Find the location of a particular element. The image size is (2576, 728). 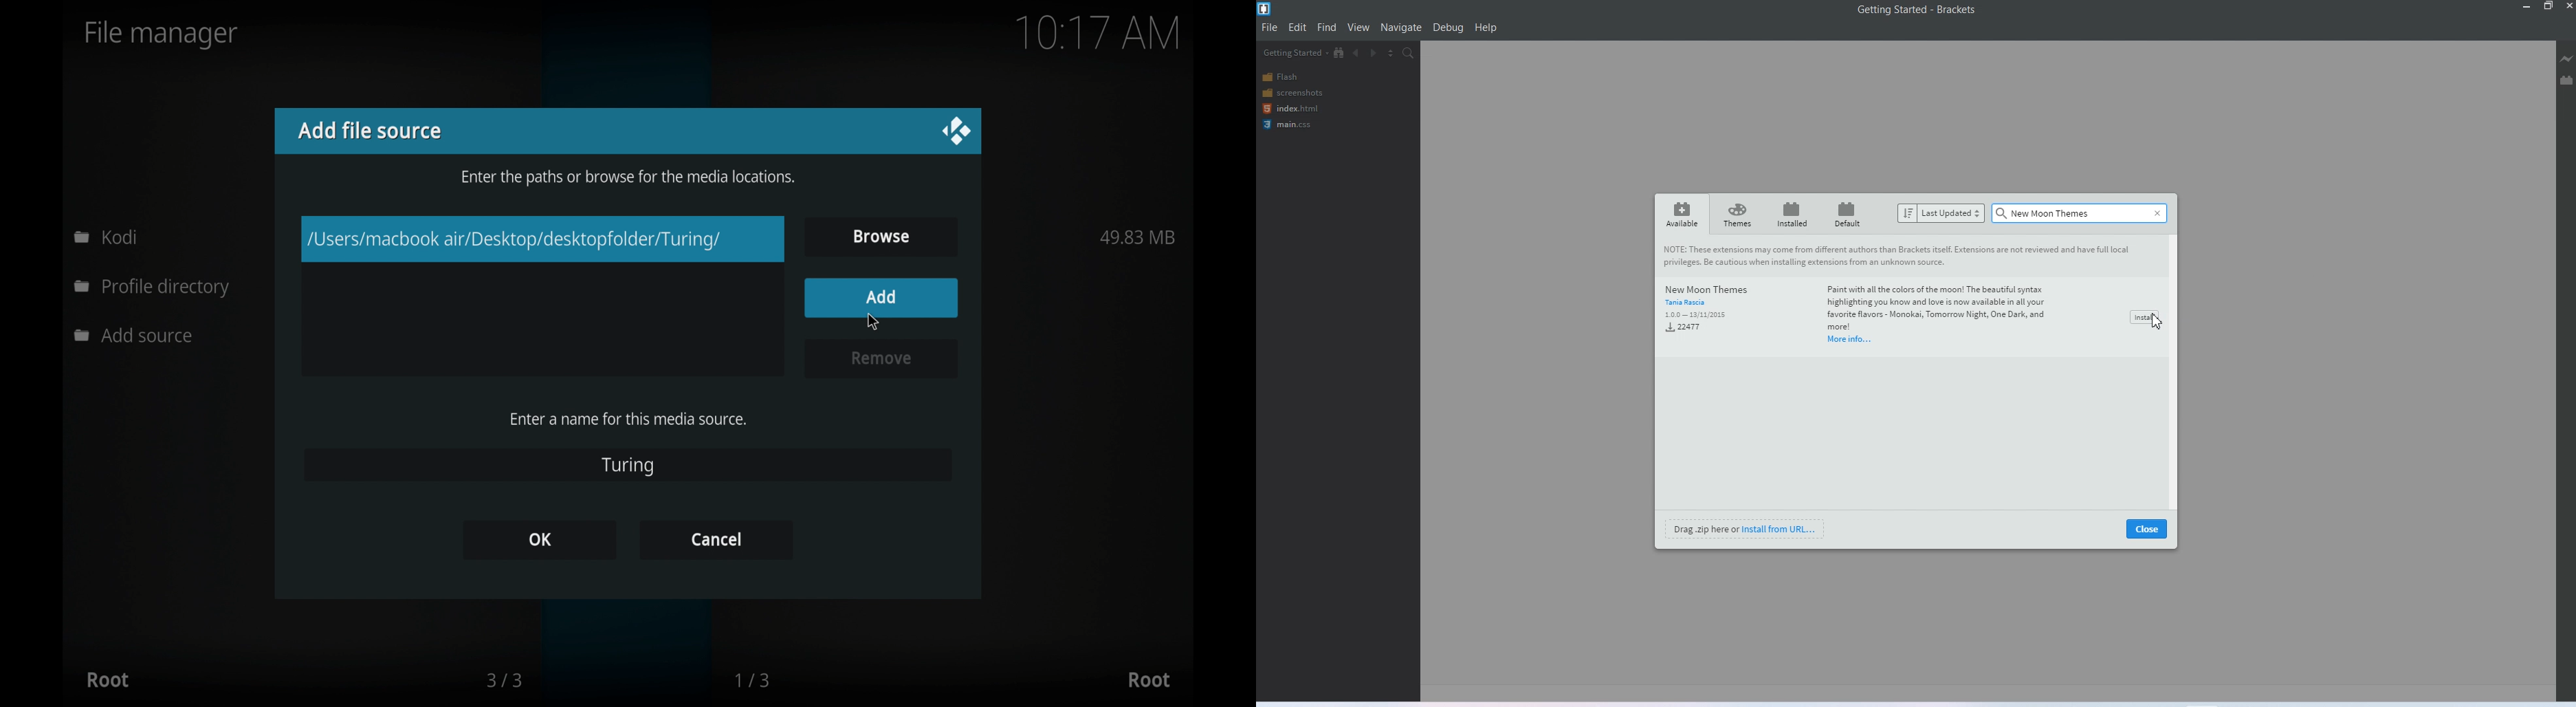

enter a name for this media source is located at coordinates (628, 419).